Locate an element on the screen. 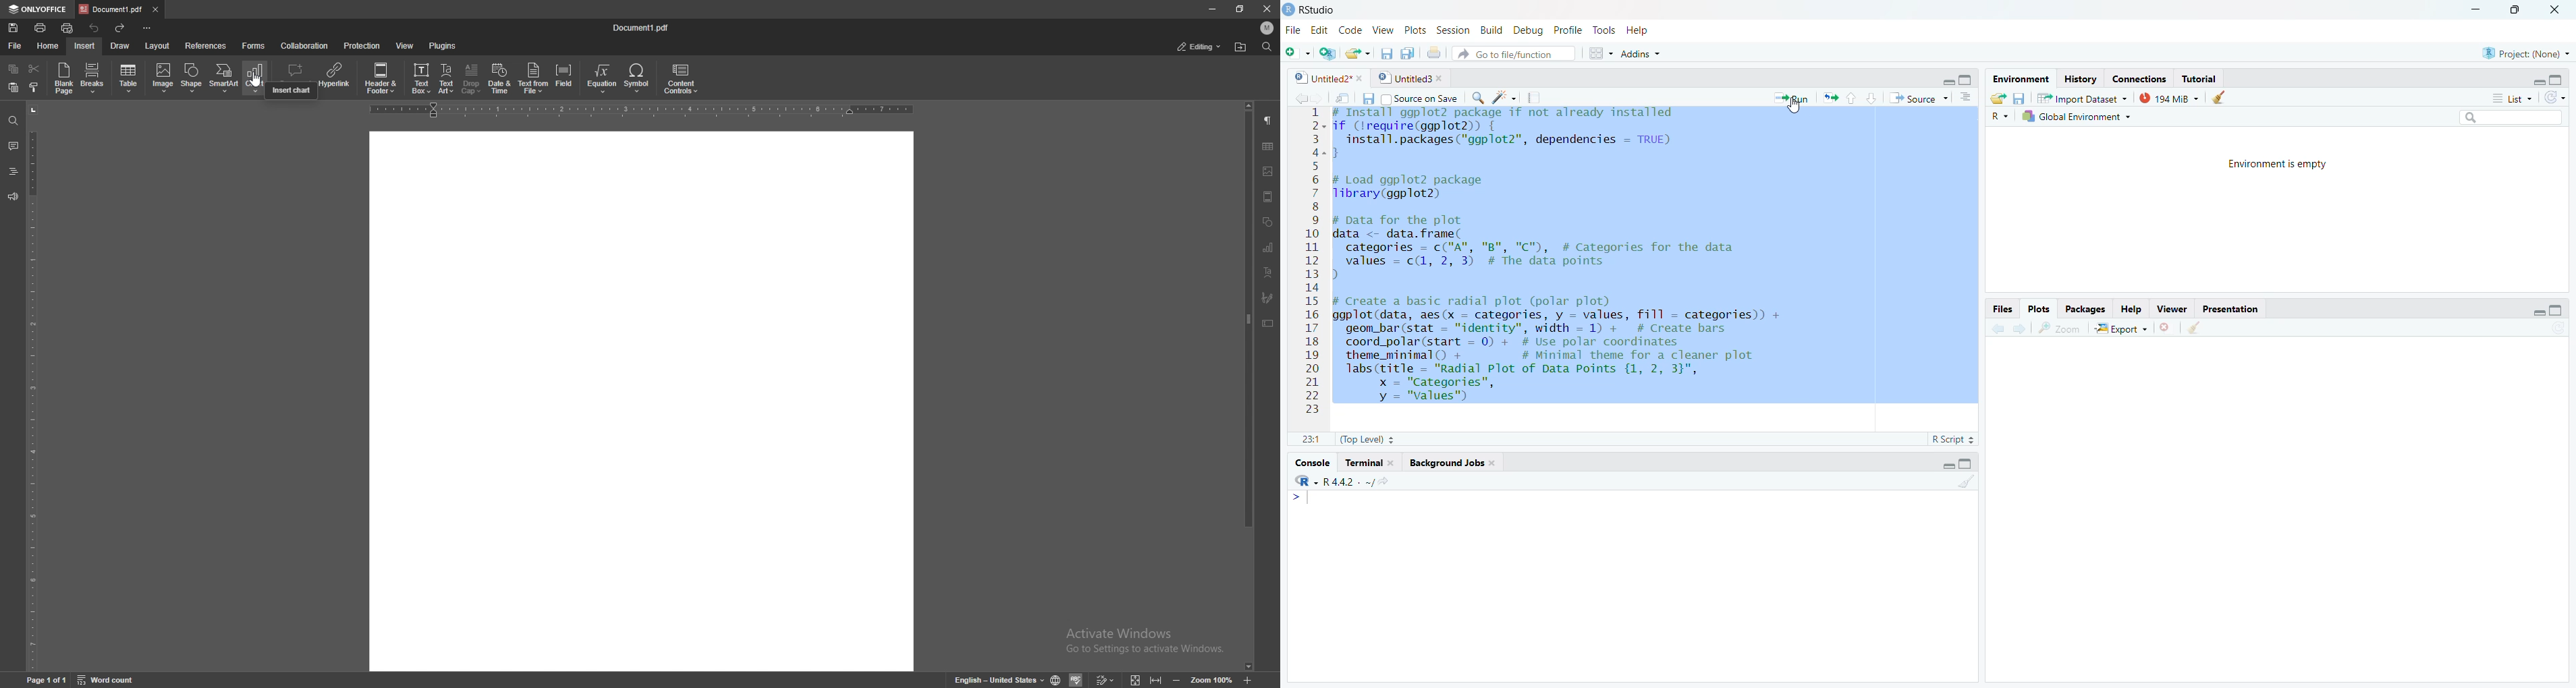 The width and height of the screenshot is (2576, 700). undo is located at coordinates (95, 29).